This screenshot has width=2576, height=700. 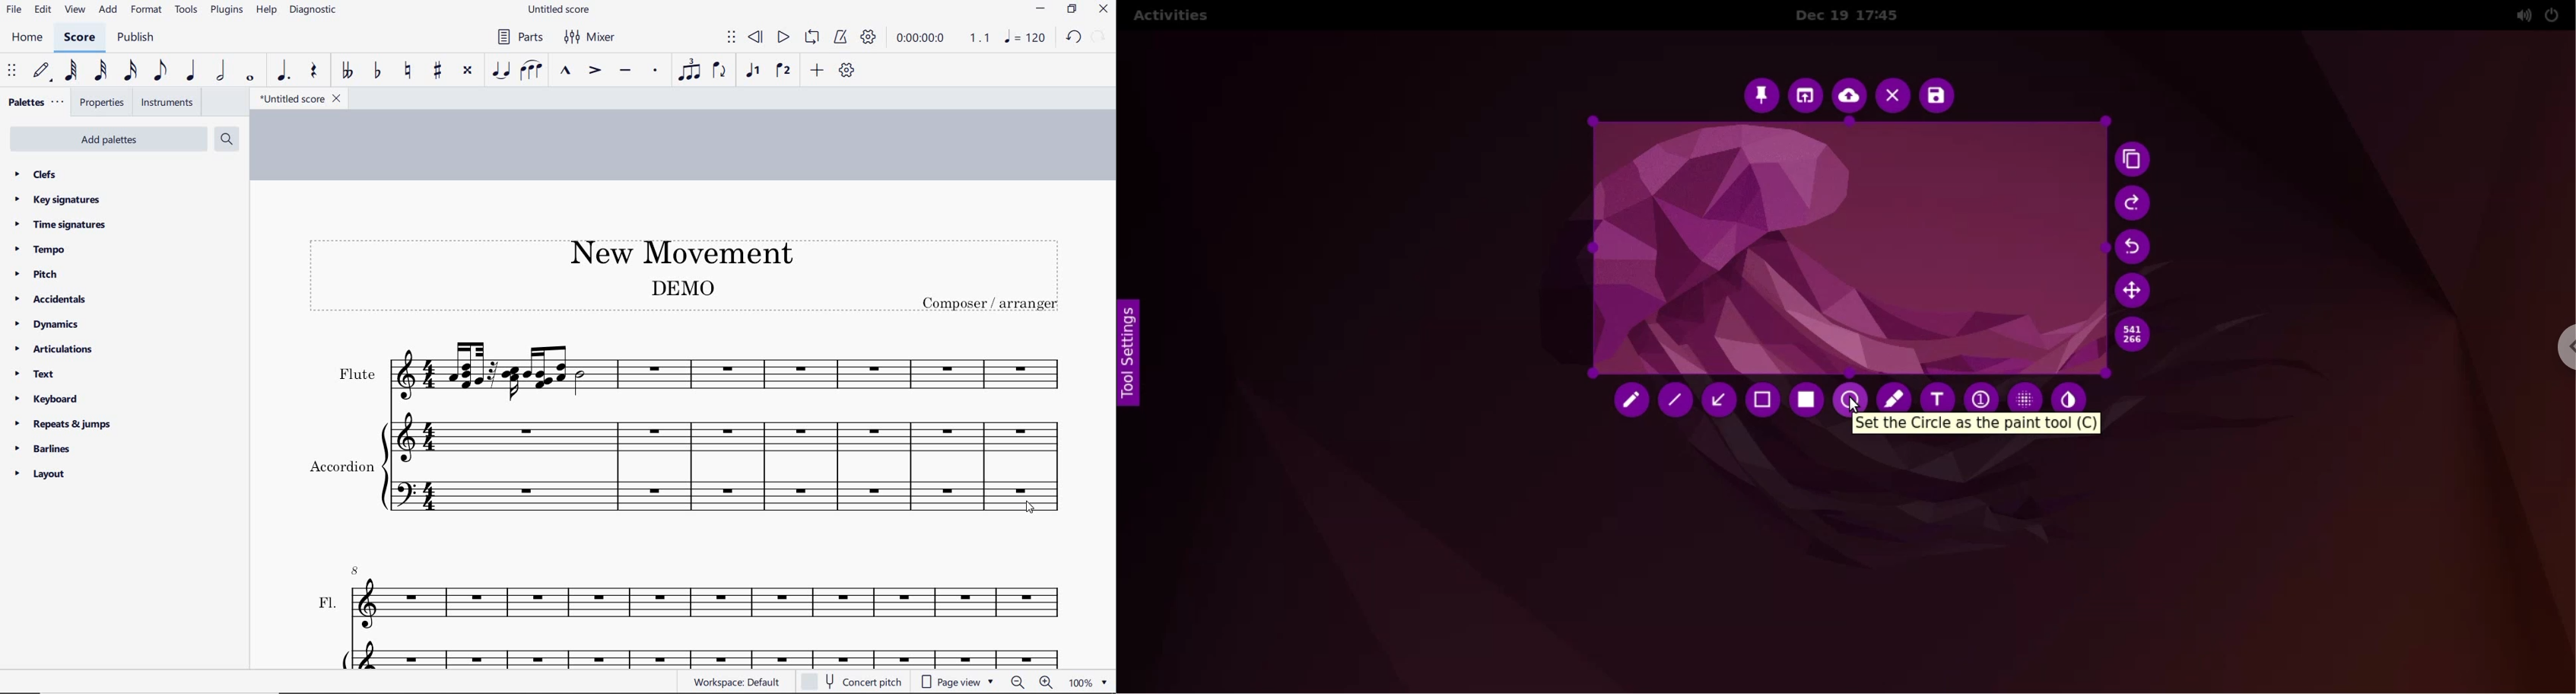 I want to click on flip direction, so click(x=720, y=69).